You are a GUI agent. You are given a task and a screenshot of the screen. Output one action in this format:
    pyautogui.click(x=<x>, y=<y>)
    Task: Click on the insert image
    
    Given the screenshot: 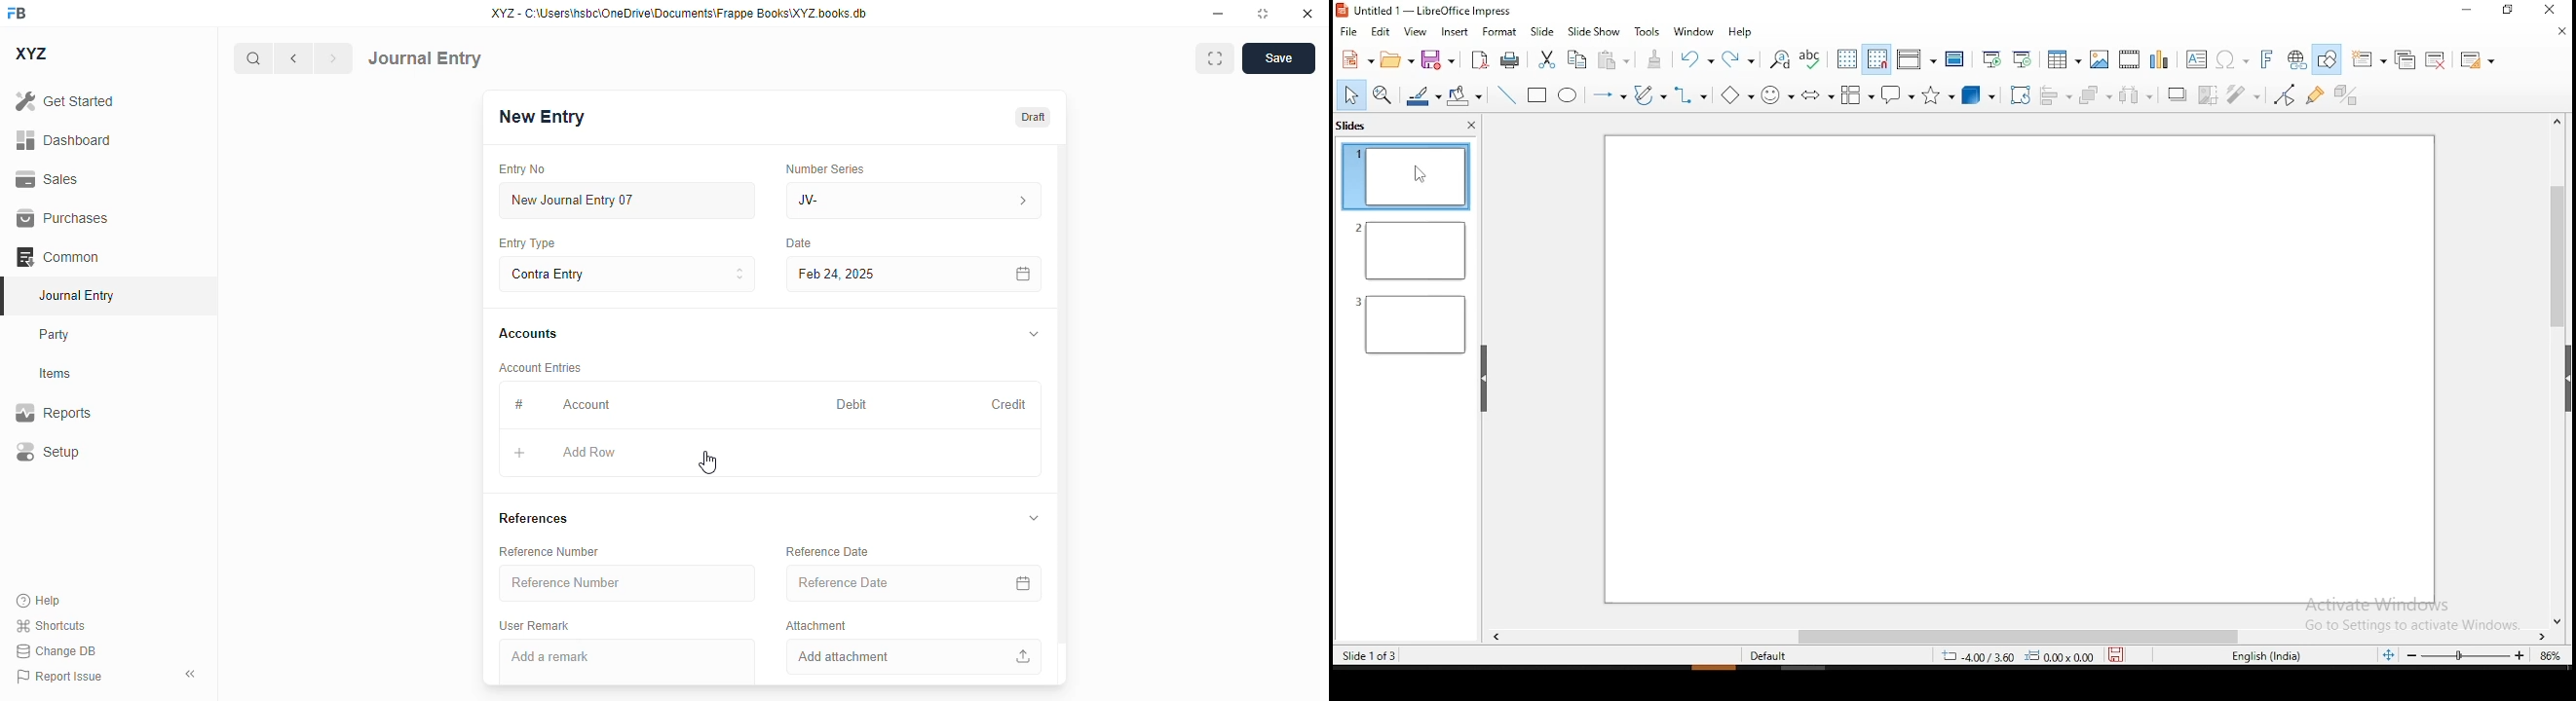 What is the action you would take?
    pyautogui.click(x=2098, y=60)
    